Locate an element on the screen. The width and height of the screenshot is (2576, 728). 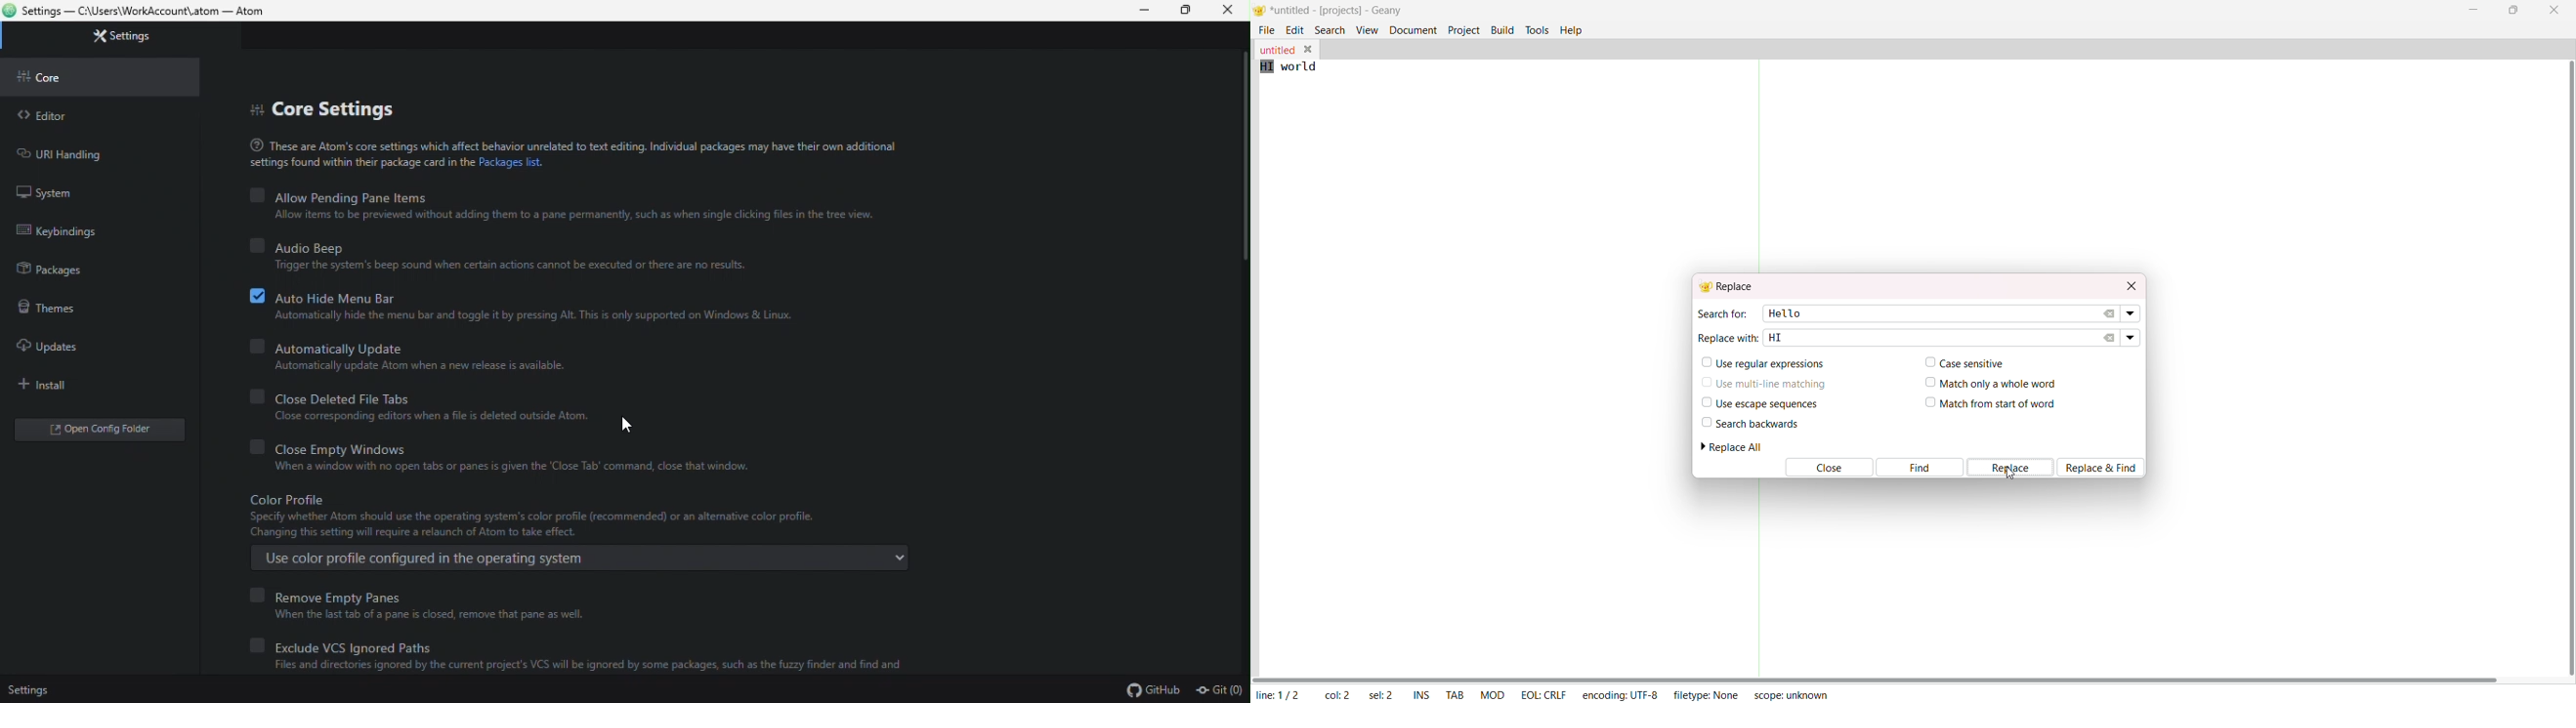
line explaining about atom's core settings is located at coordinates (581, 148).